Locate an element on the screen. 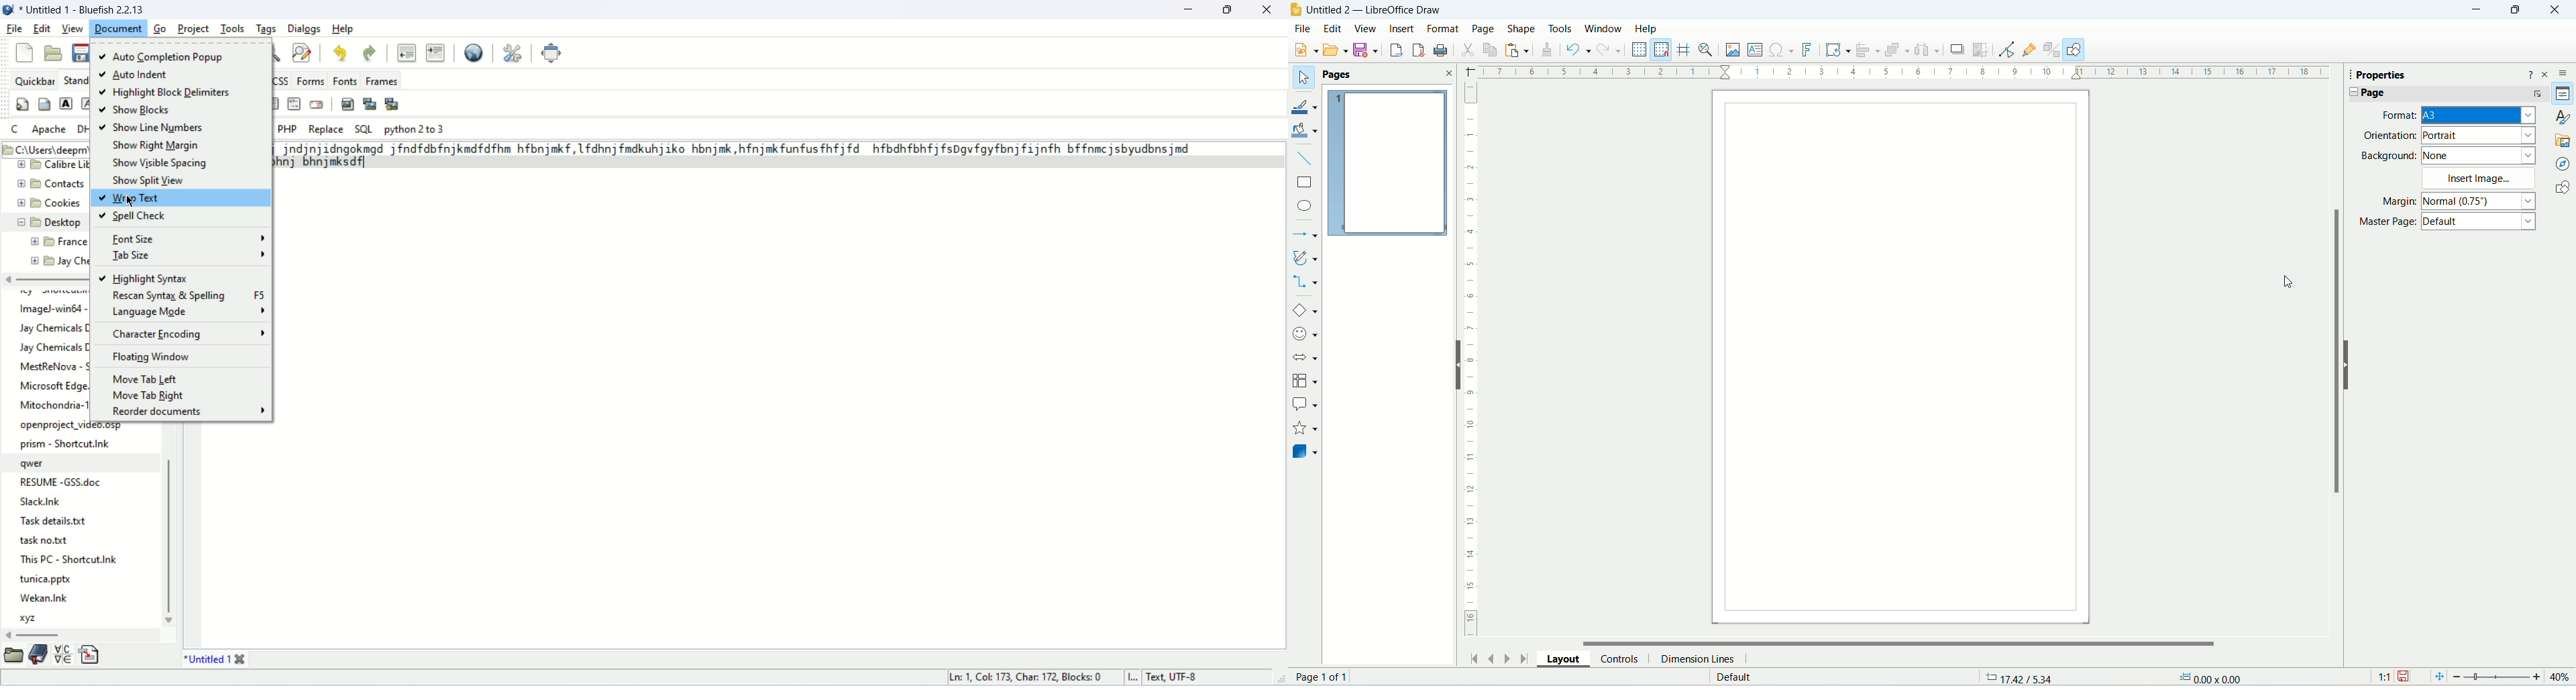  maximize is located at coordinates (2515, 13).